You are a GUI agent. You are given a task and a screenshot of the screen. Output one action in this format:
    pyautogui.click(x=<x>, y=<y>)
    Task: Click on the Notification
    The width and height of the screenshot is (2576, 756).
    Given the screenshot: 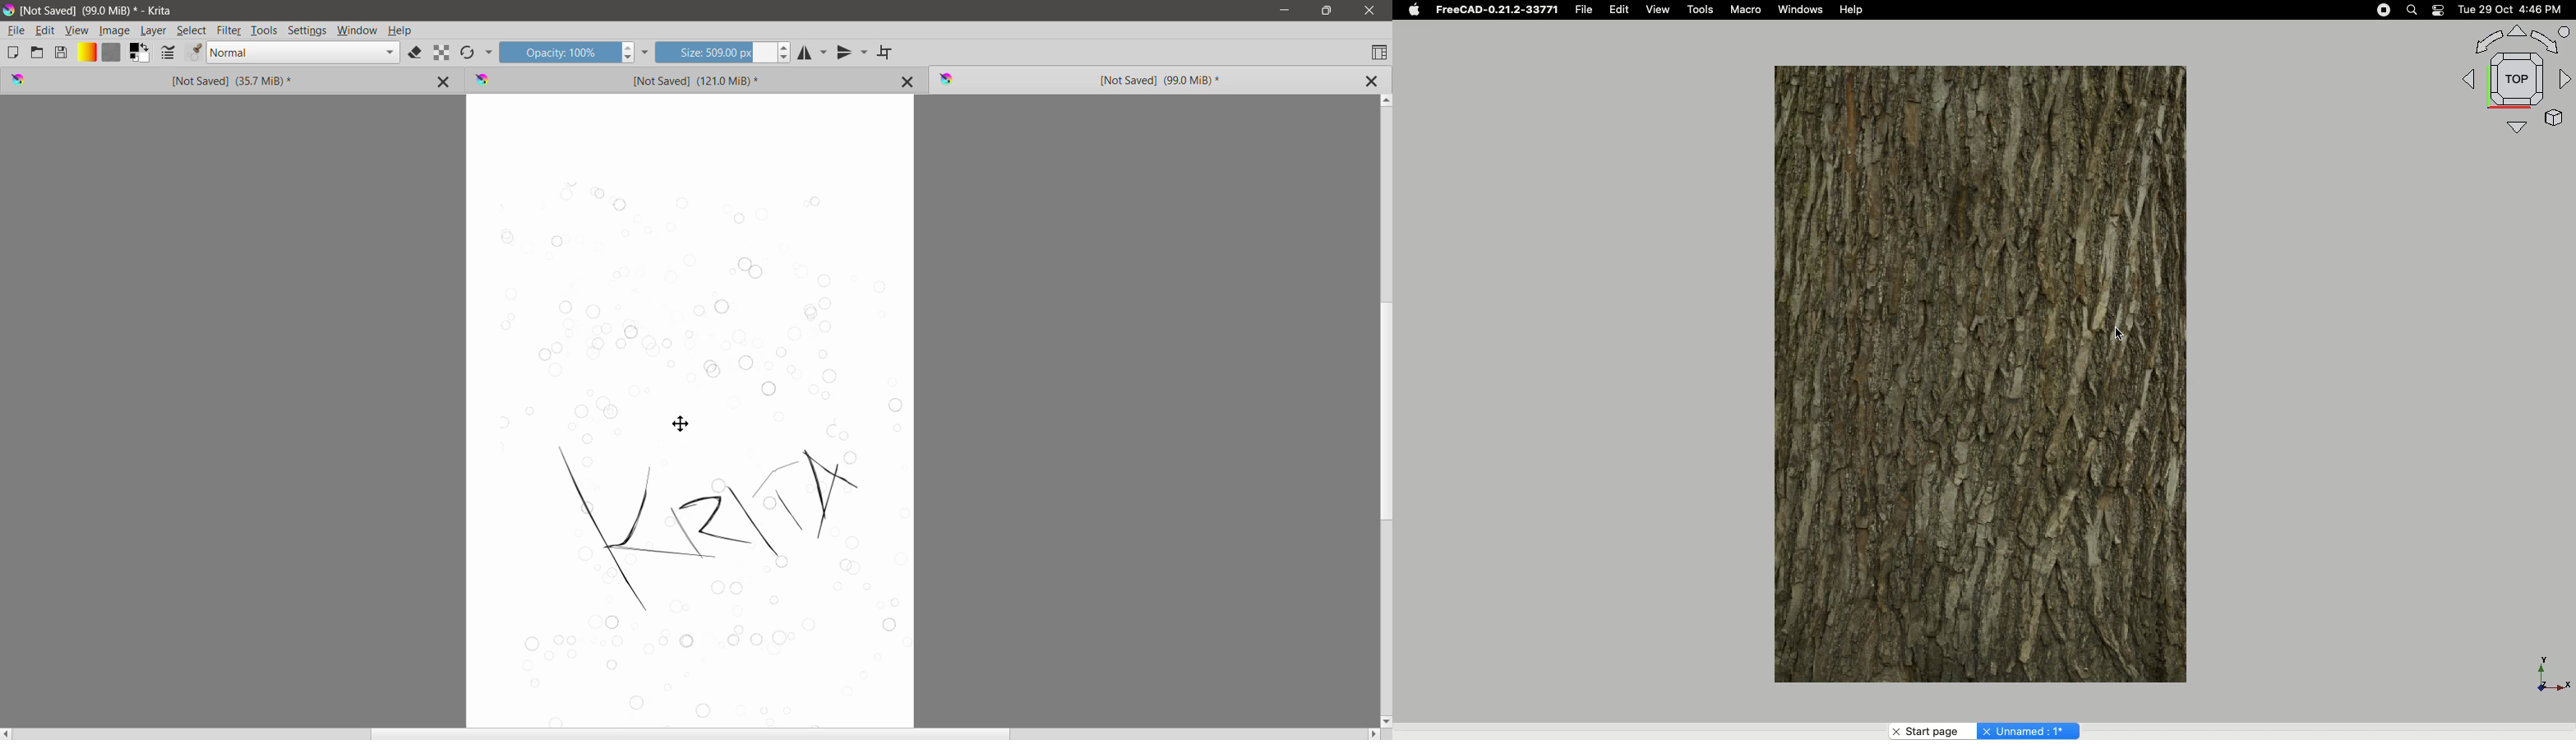 What is the action you would take?
    pyautogui.click(x=2438, y=10)
    